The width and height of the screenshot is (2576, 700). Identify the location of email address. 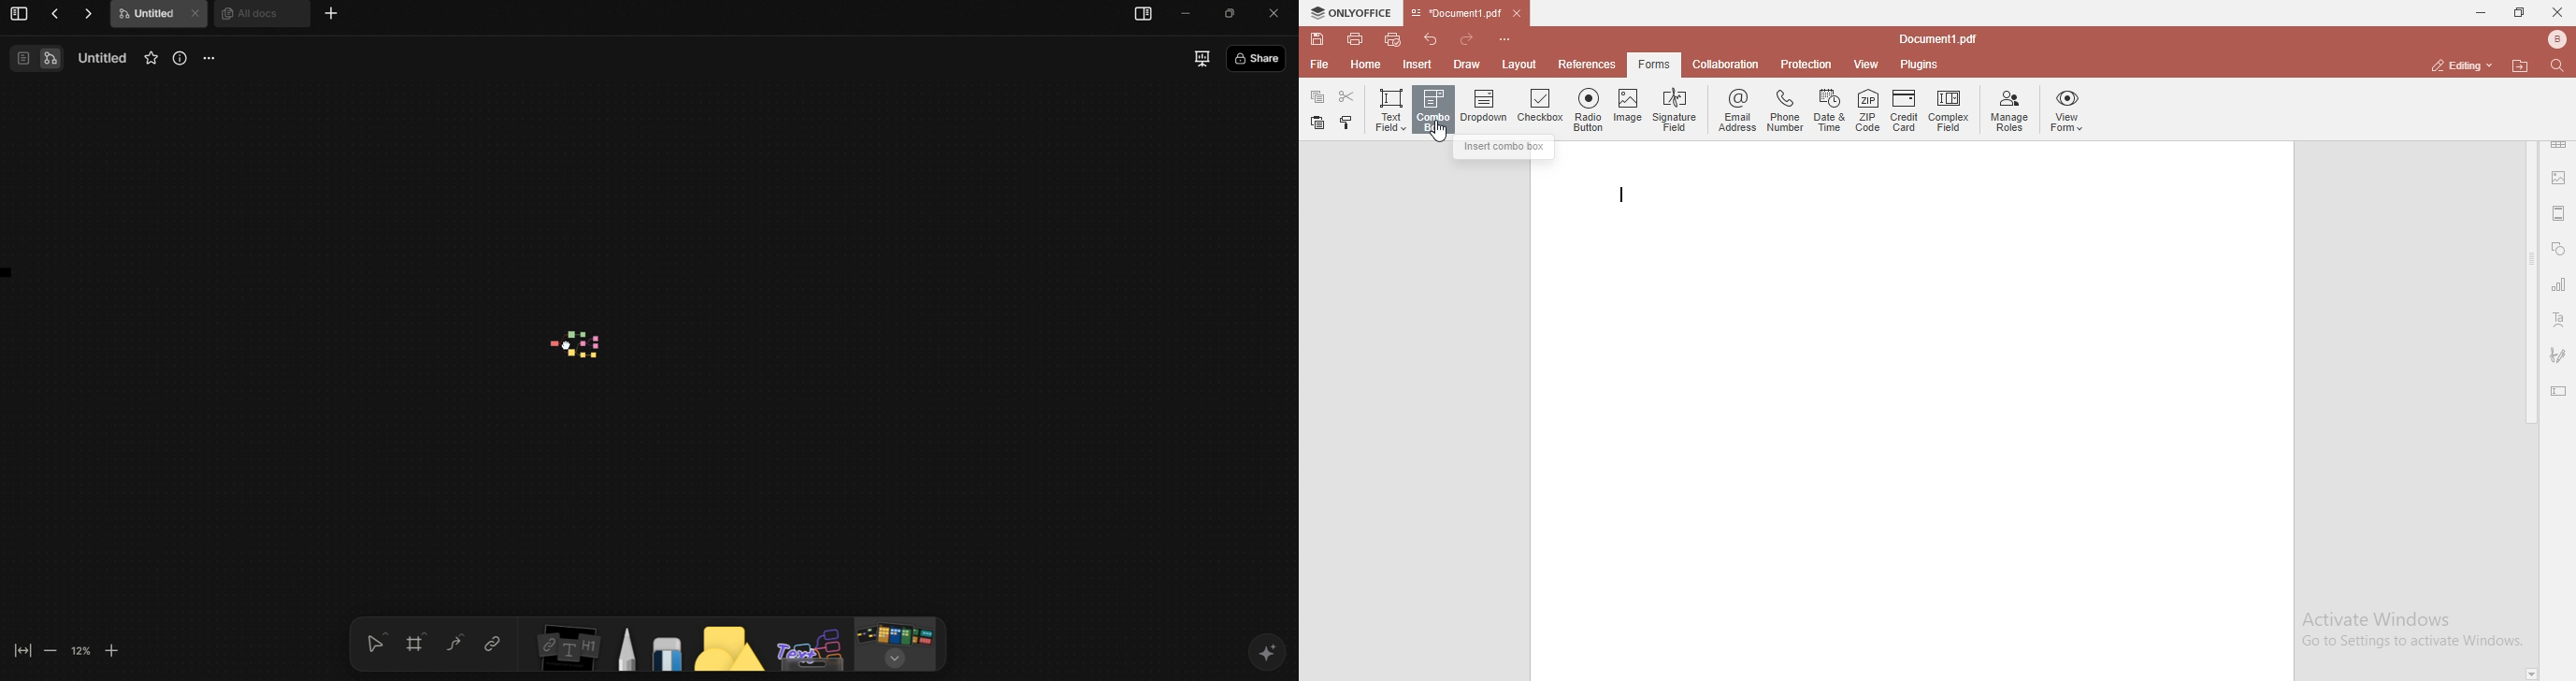
(1735, 111).